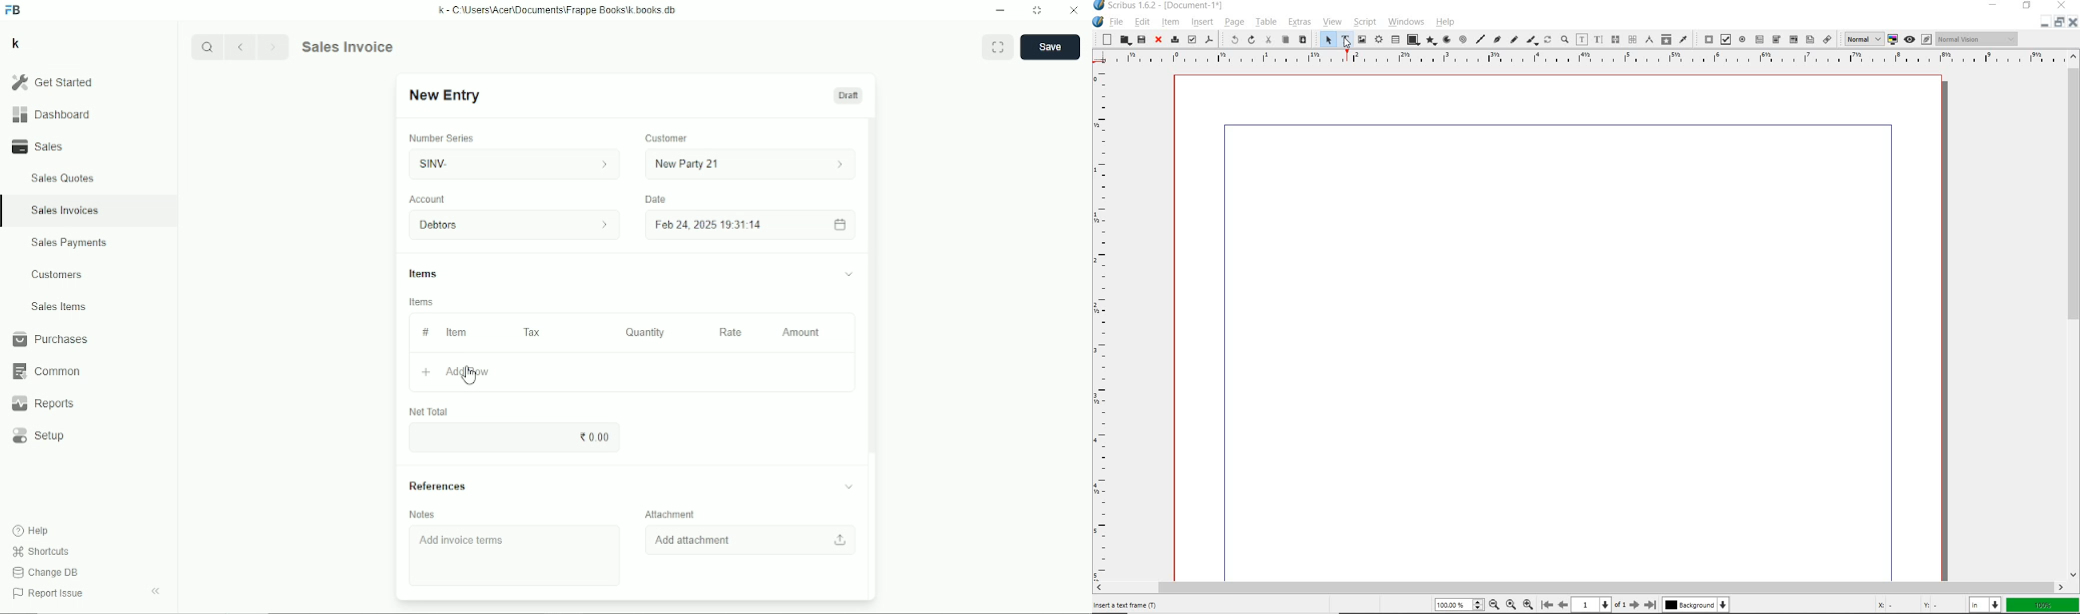 Image resolution: width=2100 pixels, height=616 pixels. Describe the element at coordinates (456, 332) in the screenshot. I see `Item` at that location.